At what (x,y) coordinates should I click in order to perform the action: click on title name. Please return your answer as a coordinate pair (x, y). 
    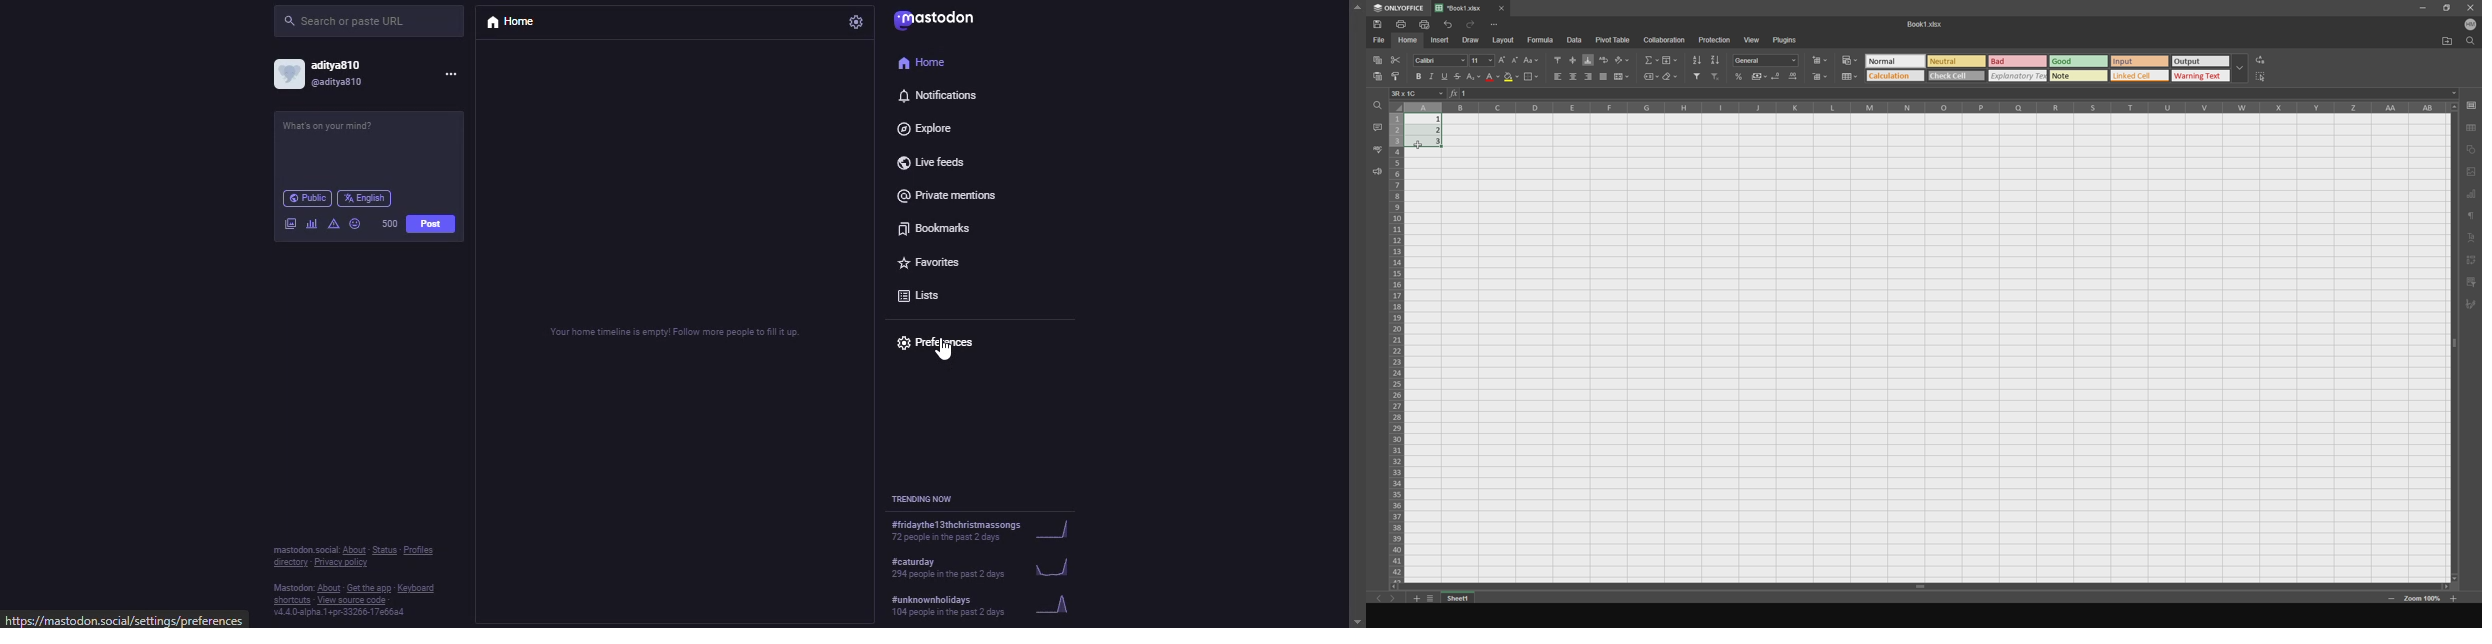
    Looking at the image, I should click on (1921, 24).